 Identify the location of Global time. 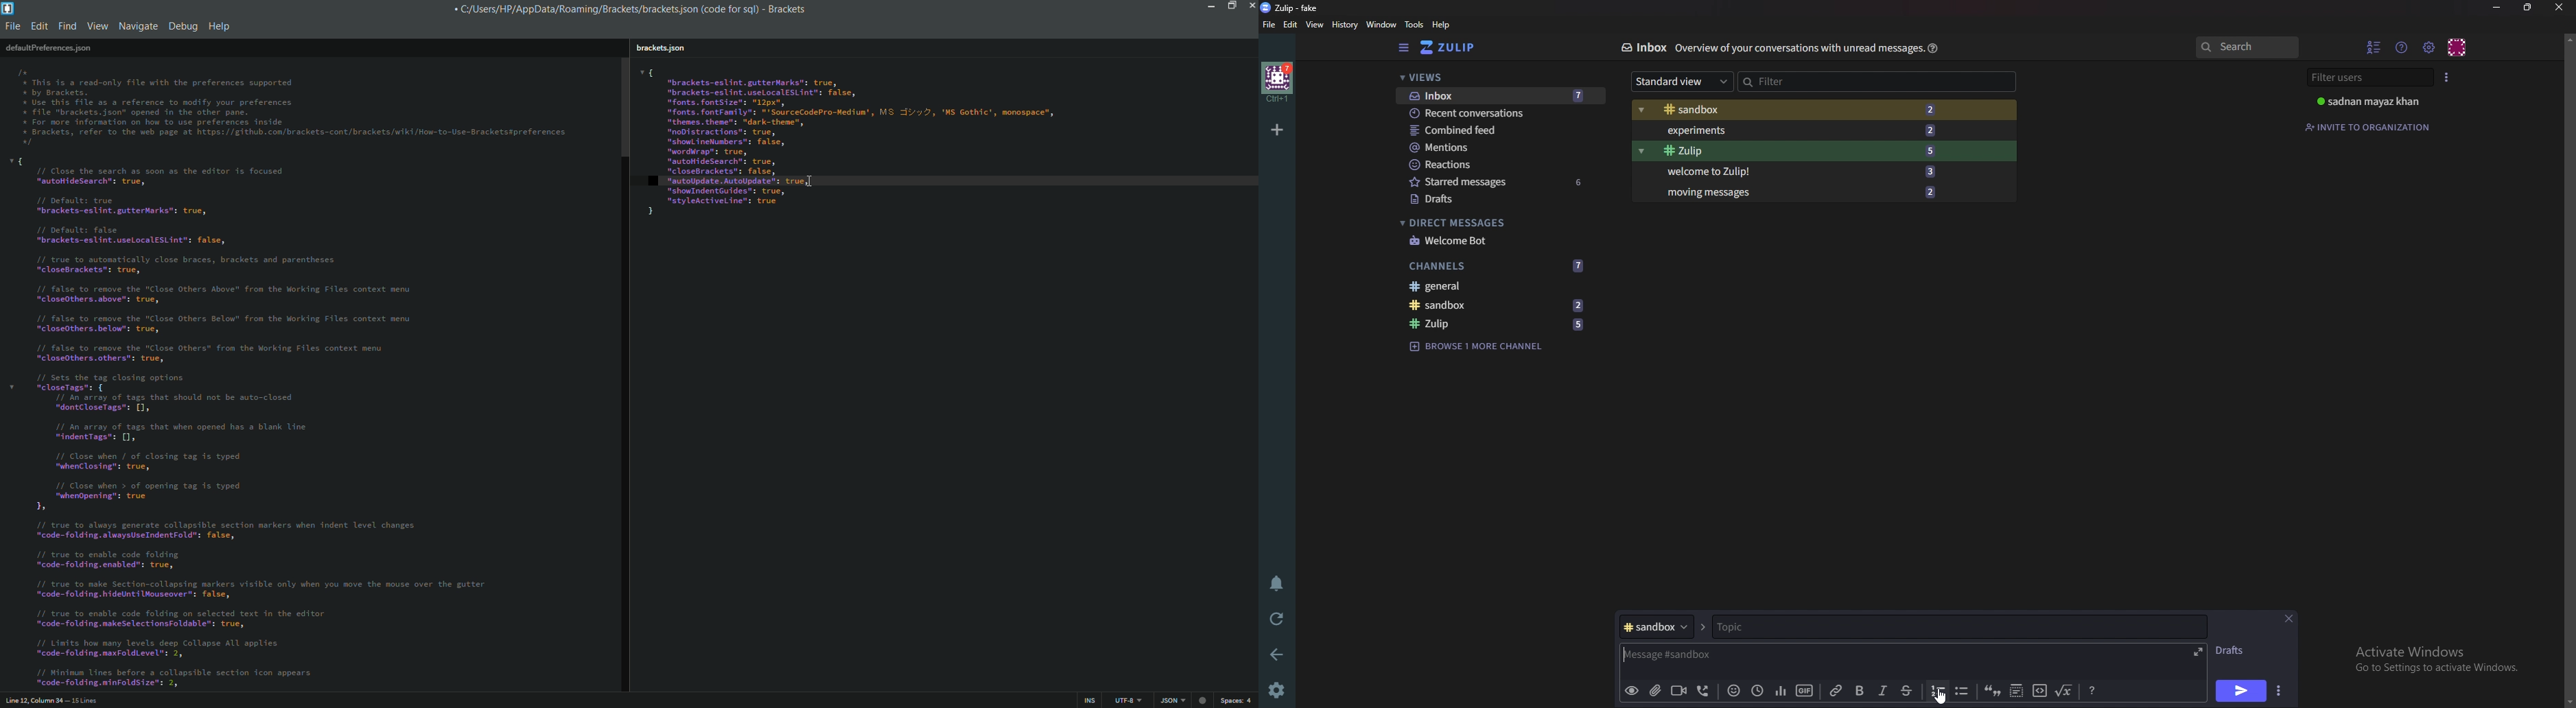
(1756, 689).